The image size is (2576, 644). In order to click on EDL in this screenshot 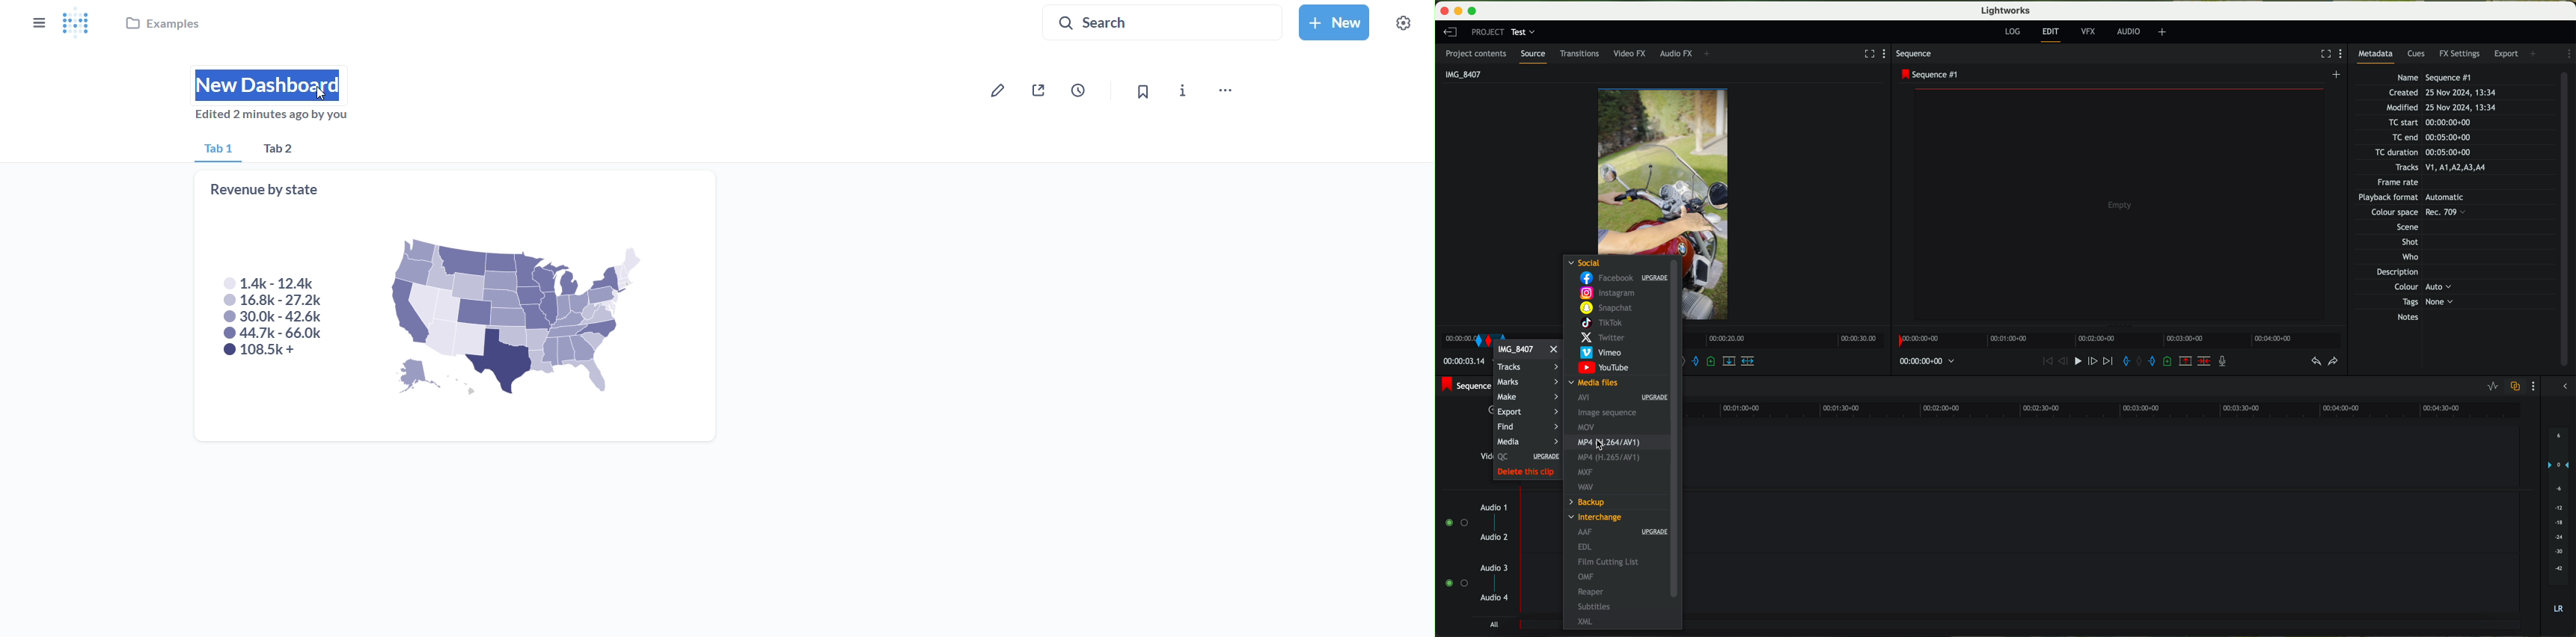, I will do `click(1585, 547)`.